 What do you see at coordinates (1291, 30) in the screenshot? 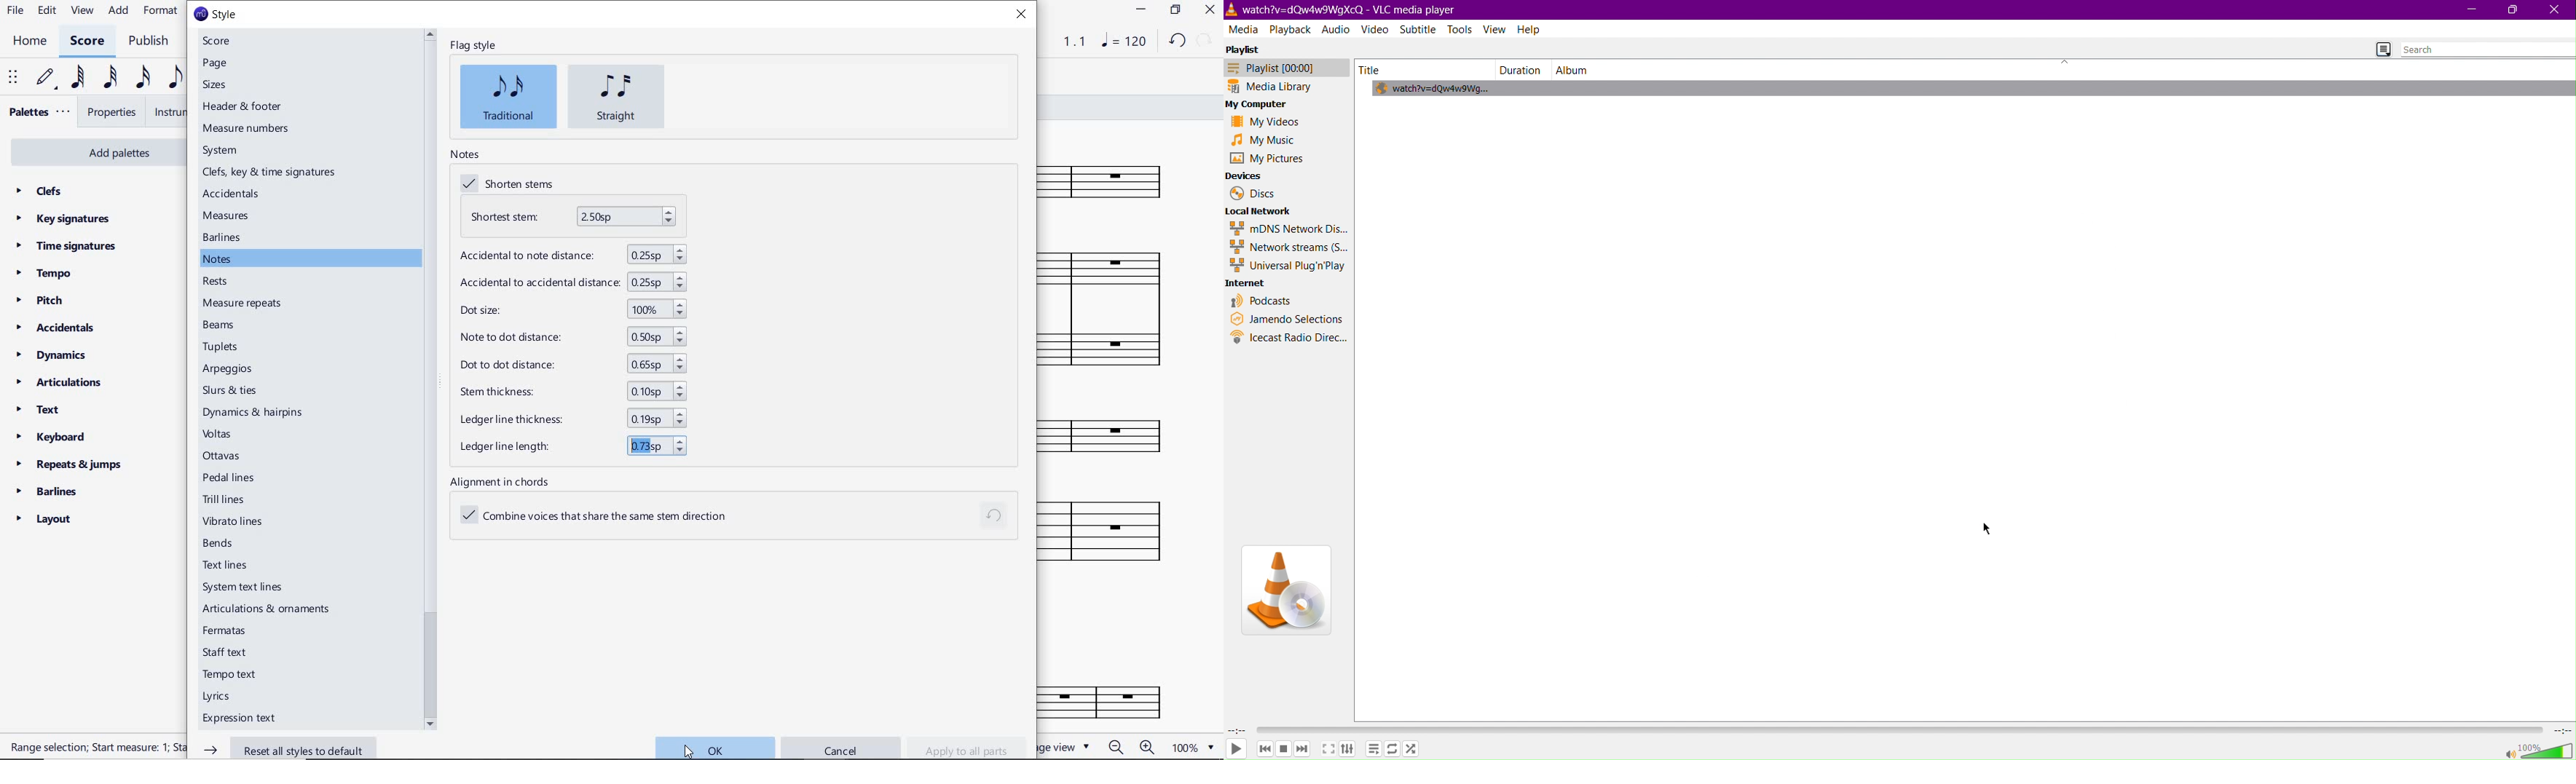
I see `Playback` at bounding box center [1291, 30].